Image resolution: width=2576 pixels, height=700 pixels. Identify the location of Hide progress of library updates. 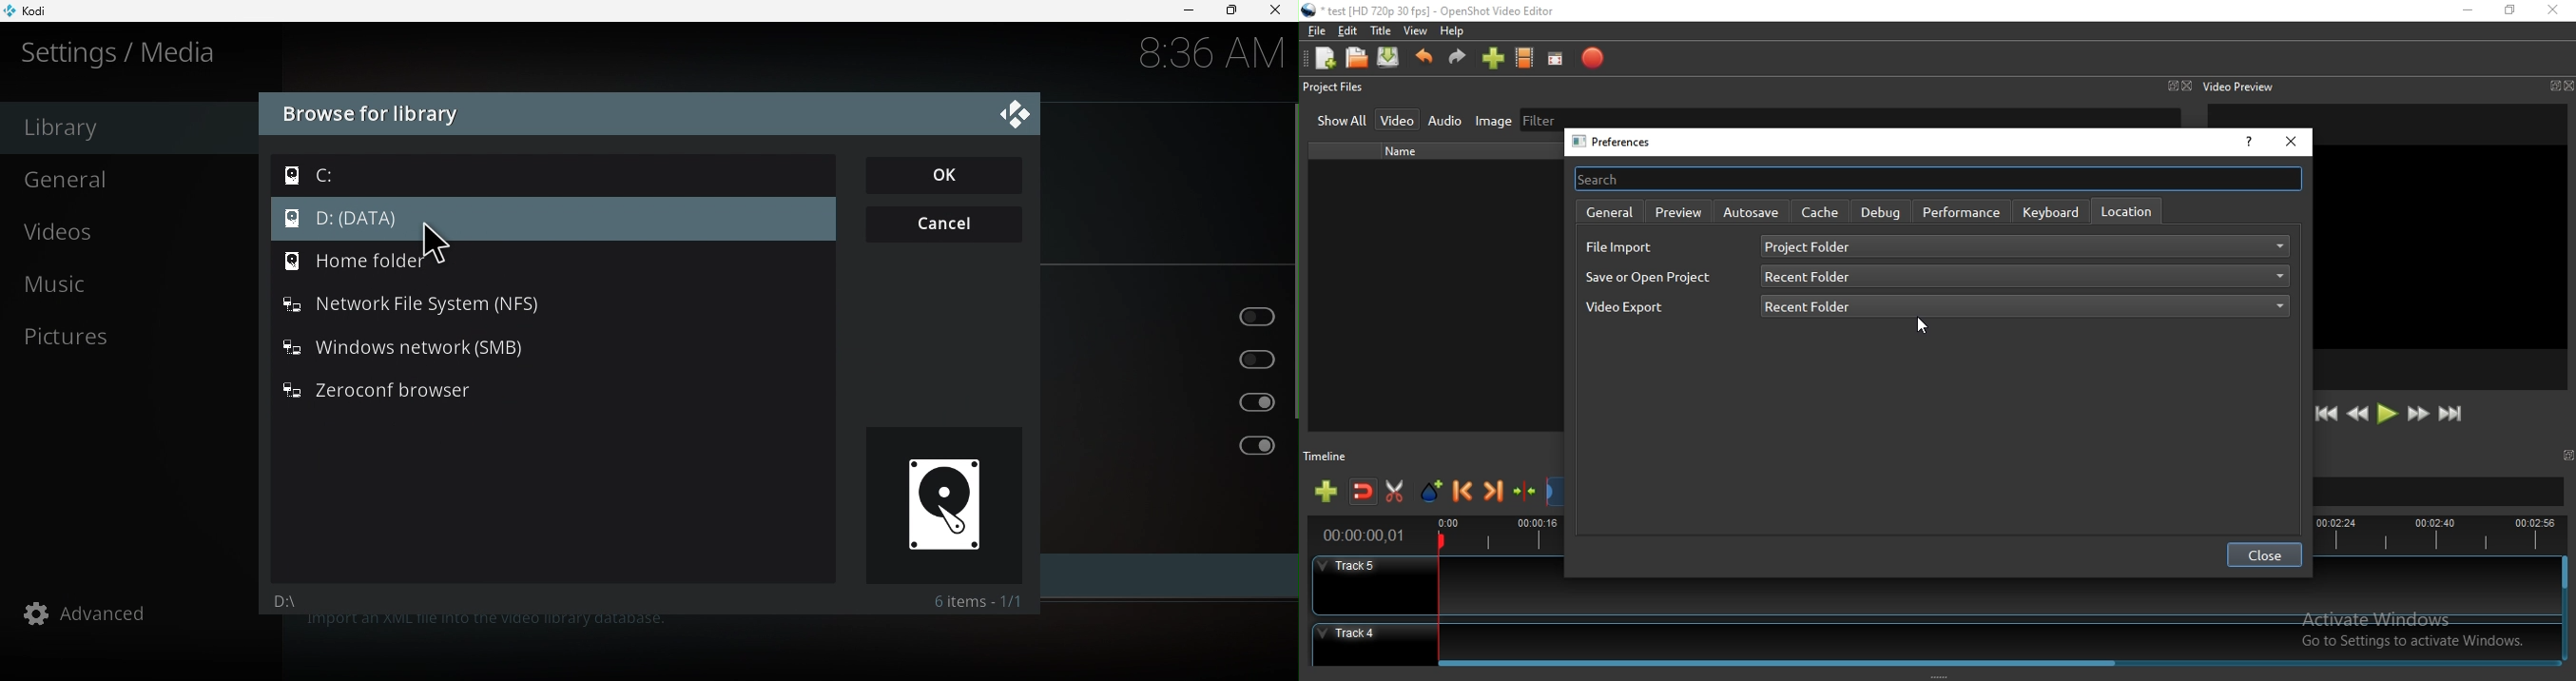
(1172, 358).